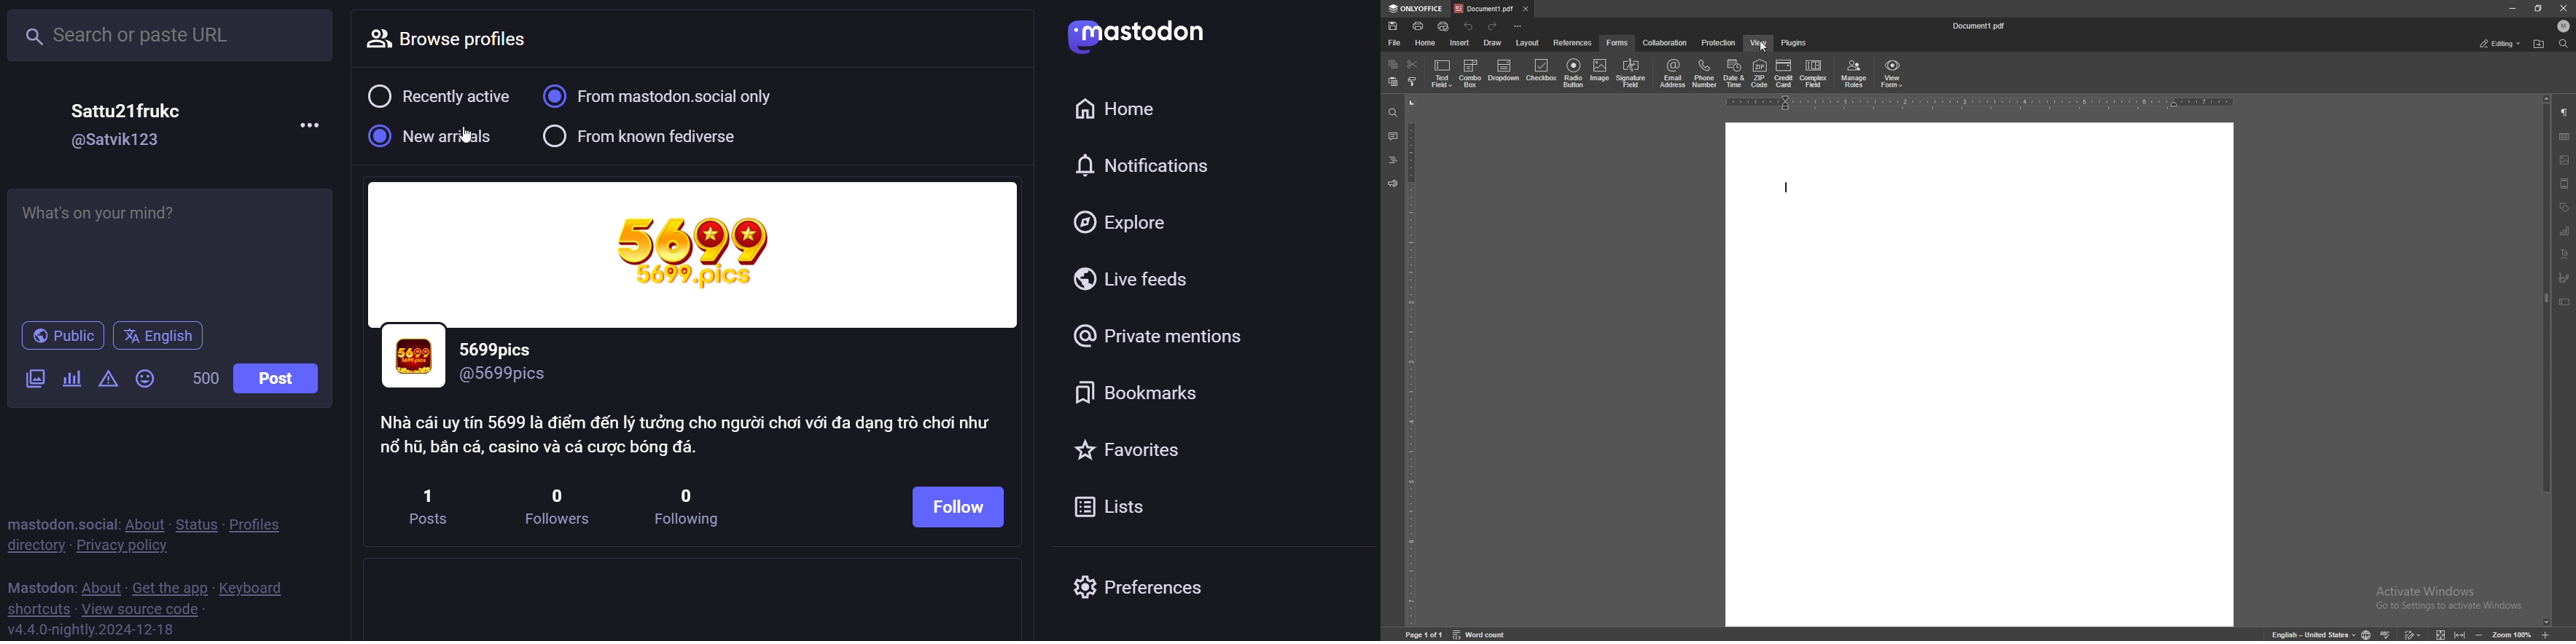  What do you see at coordinates (2564, 44) in the screenshot?
I see `find` at bounding box center [2564, 44].